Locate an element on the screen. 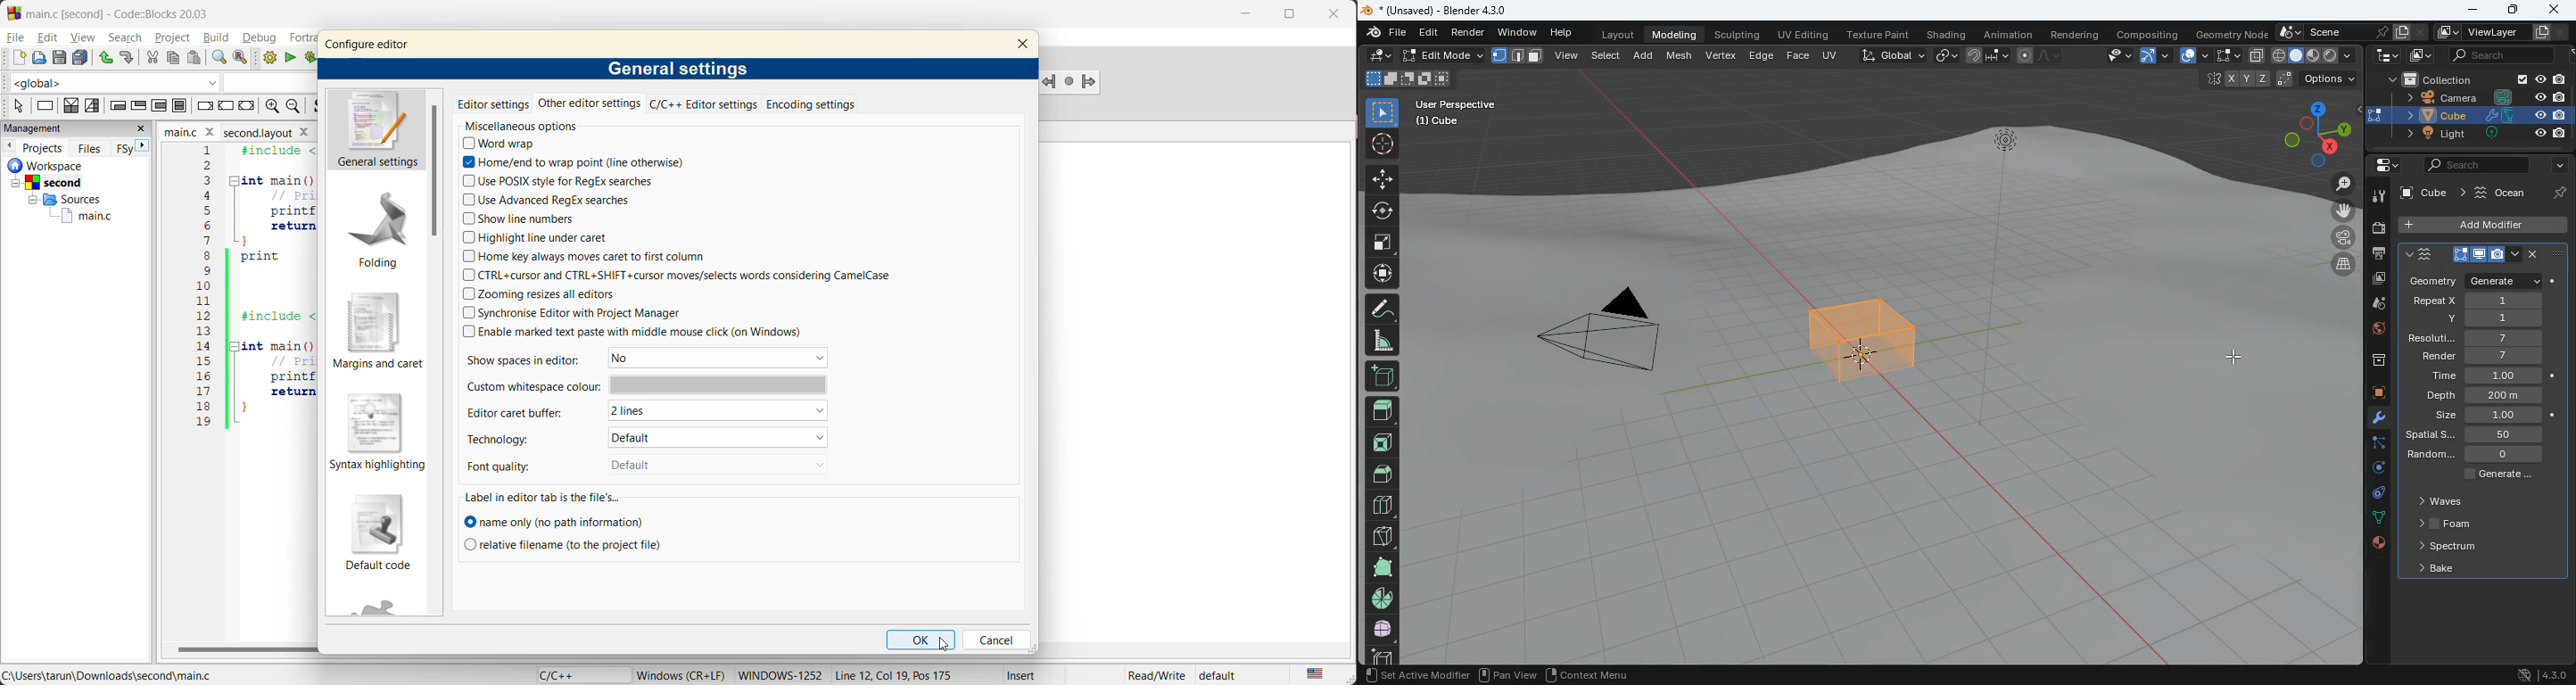  ctrl+ cursor and ctrl+shift+cursor moves is located at coordinates (698, 276).